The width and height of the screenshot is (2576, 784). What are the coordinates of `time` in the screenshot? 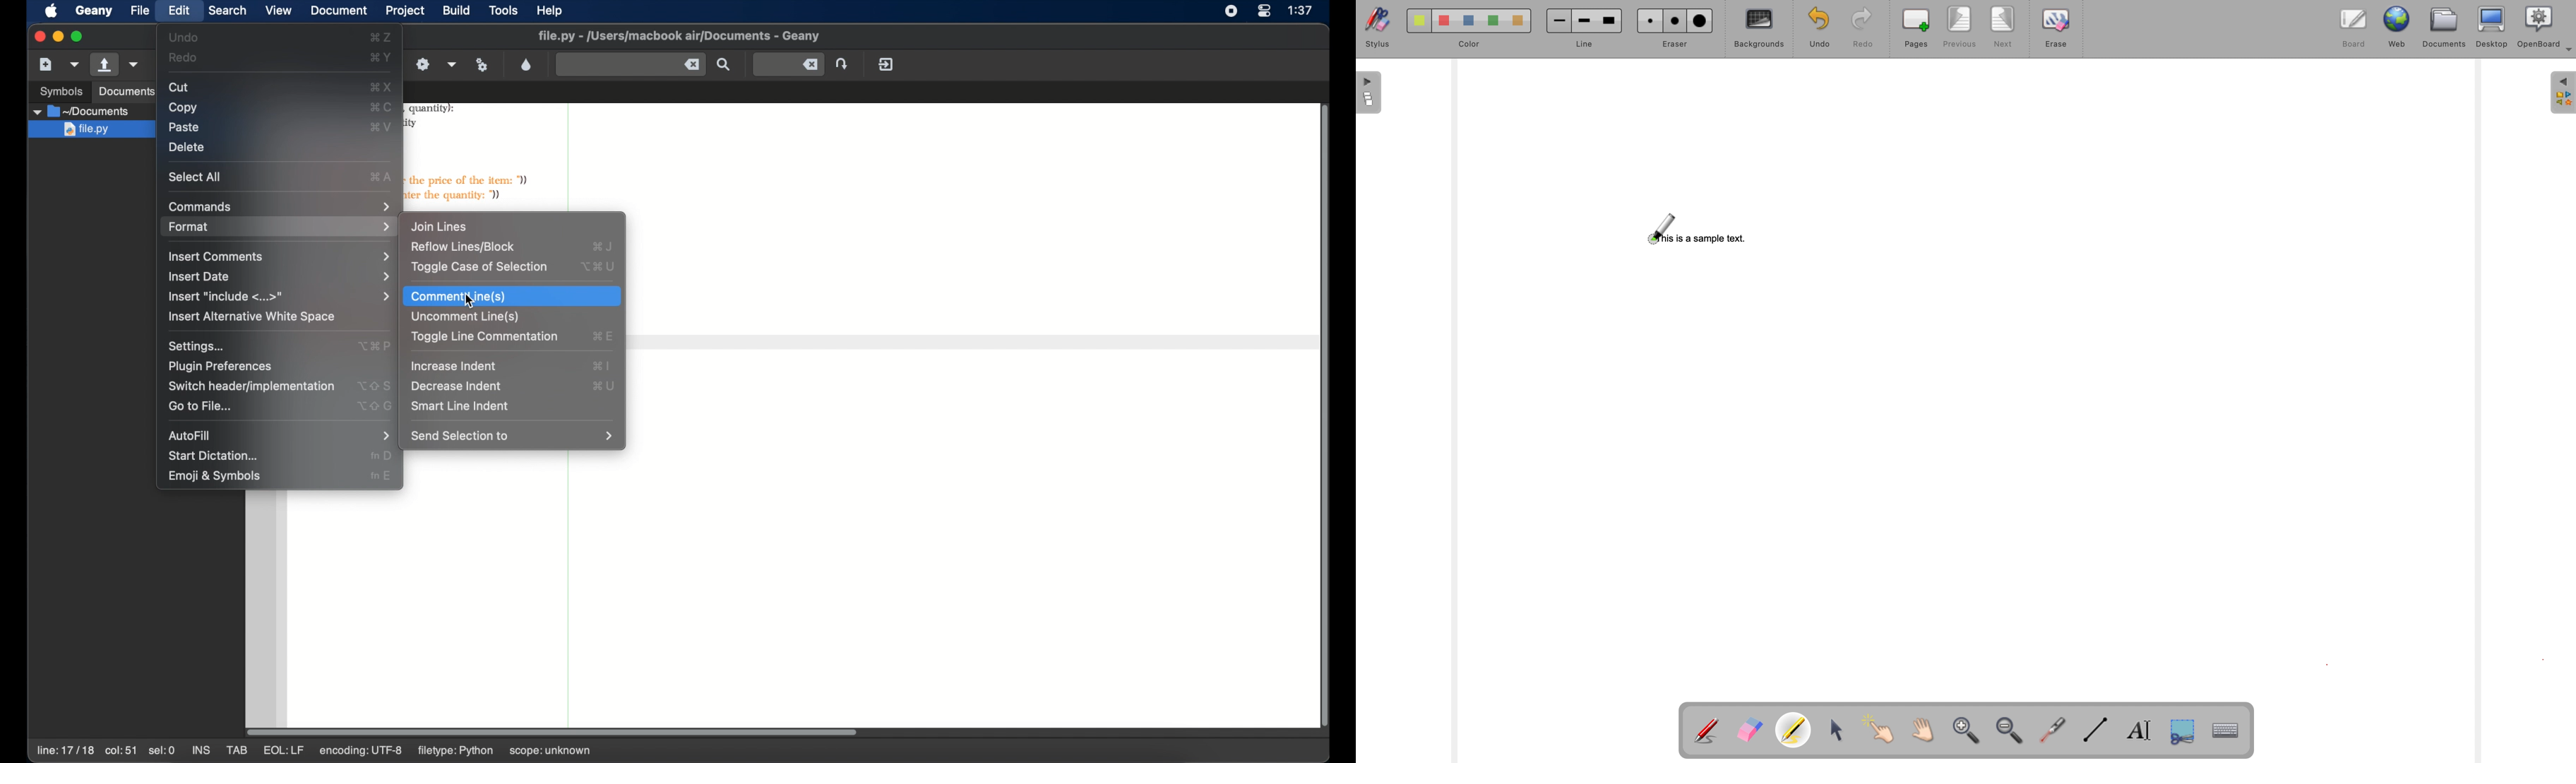 It's located at (1301, 11).